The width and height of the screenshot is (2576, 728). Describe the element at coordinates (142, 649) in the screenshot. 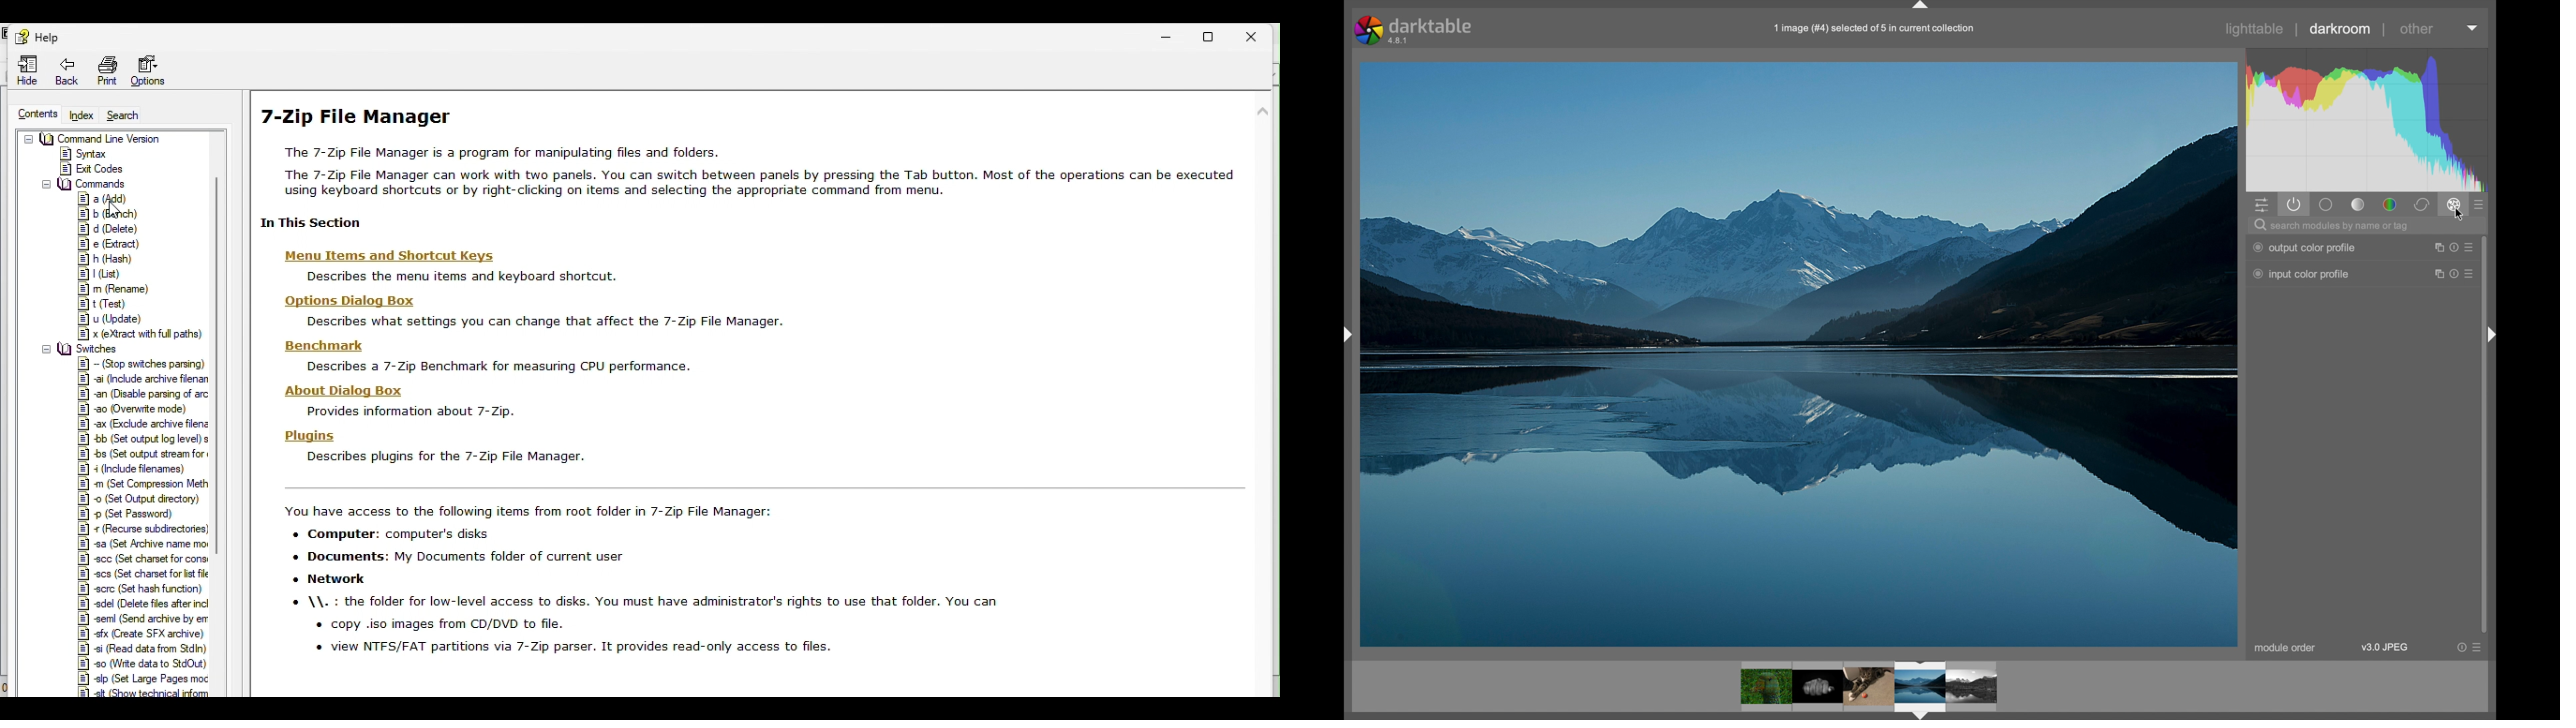

I see `-si` at that location.